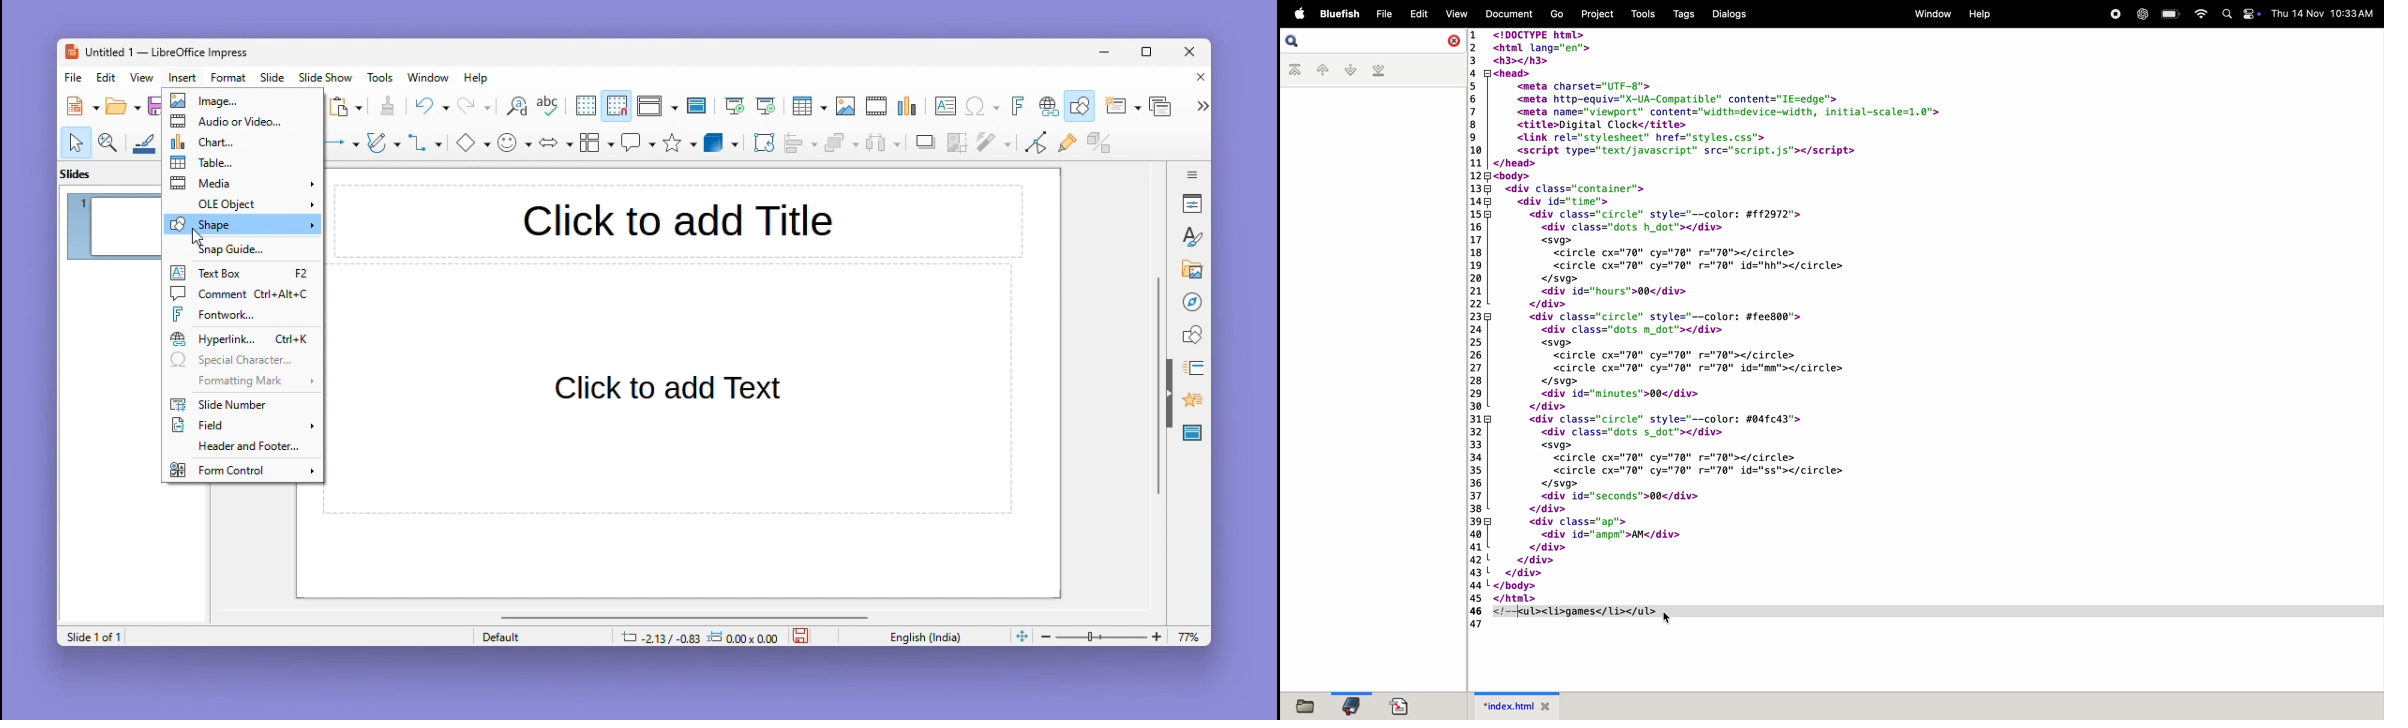 This screenshot has height=728, width=2408. I want to click on Image, so click(845, 107).